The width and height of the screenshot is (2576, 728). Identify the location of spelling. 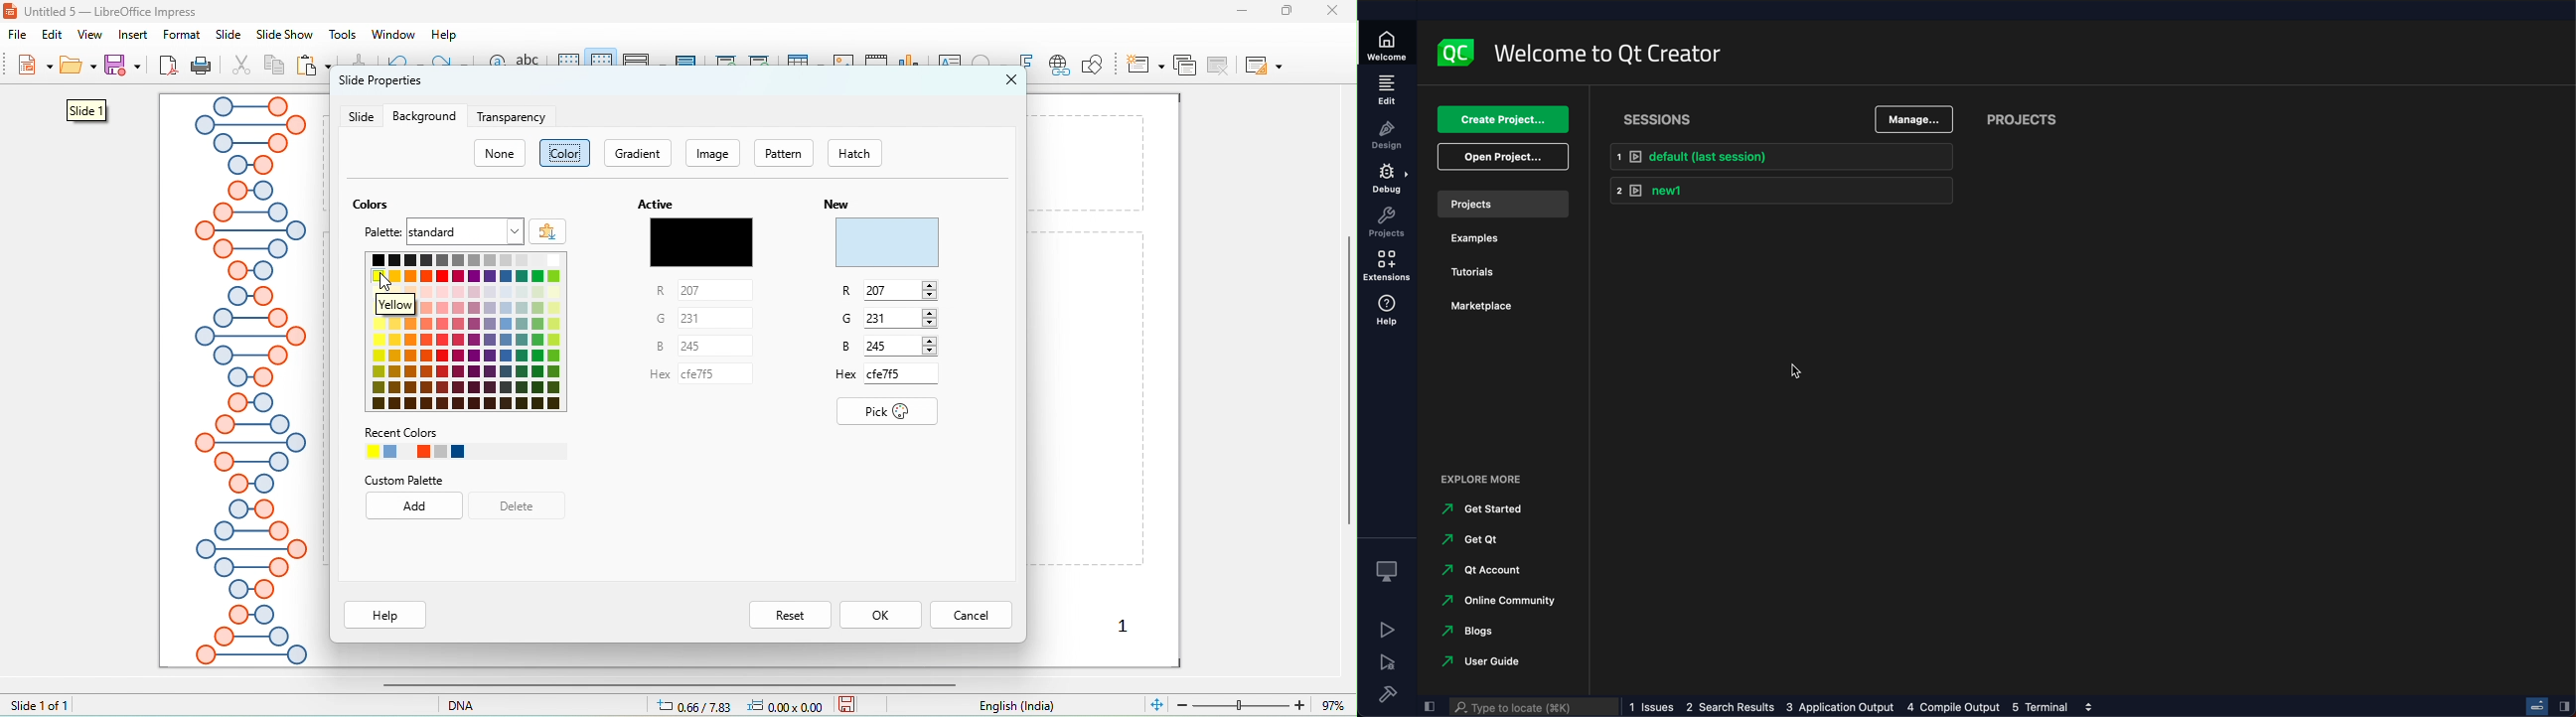
(531, 67).